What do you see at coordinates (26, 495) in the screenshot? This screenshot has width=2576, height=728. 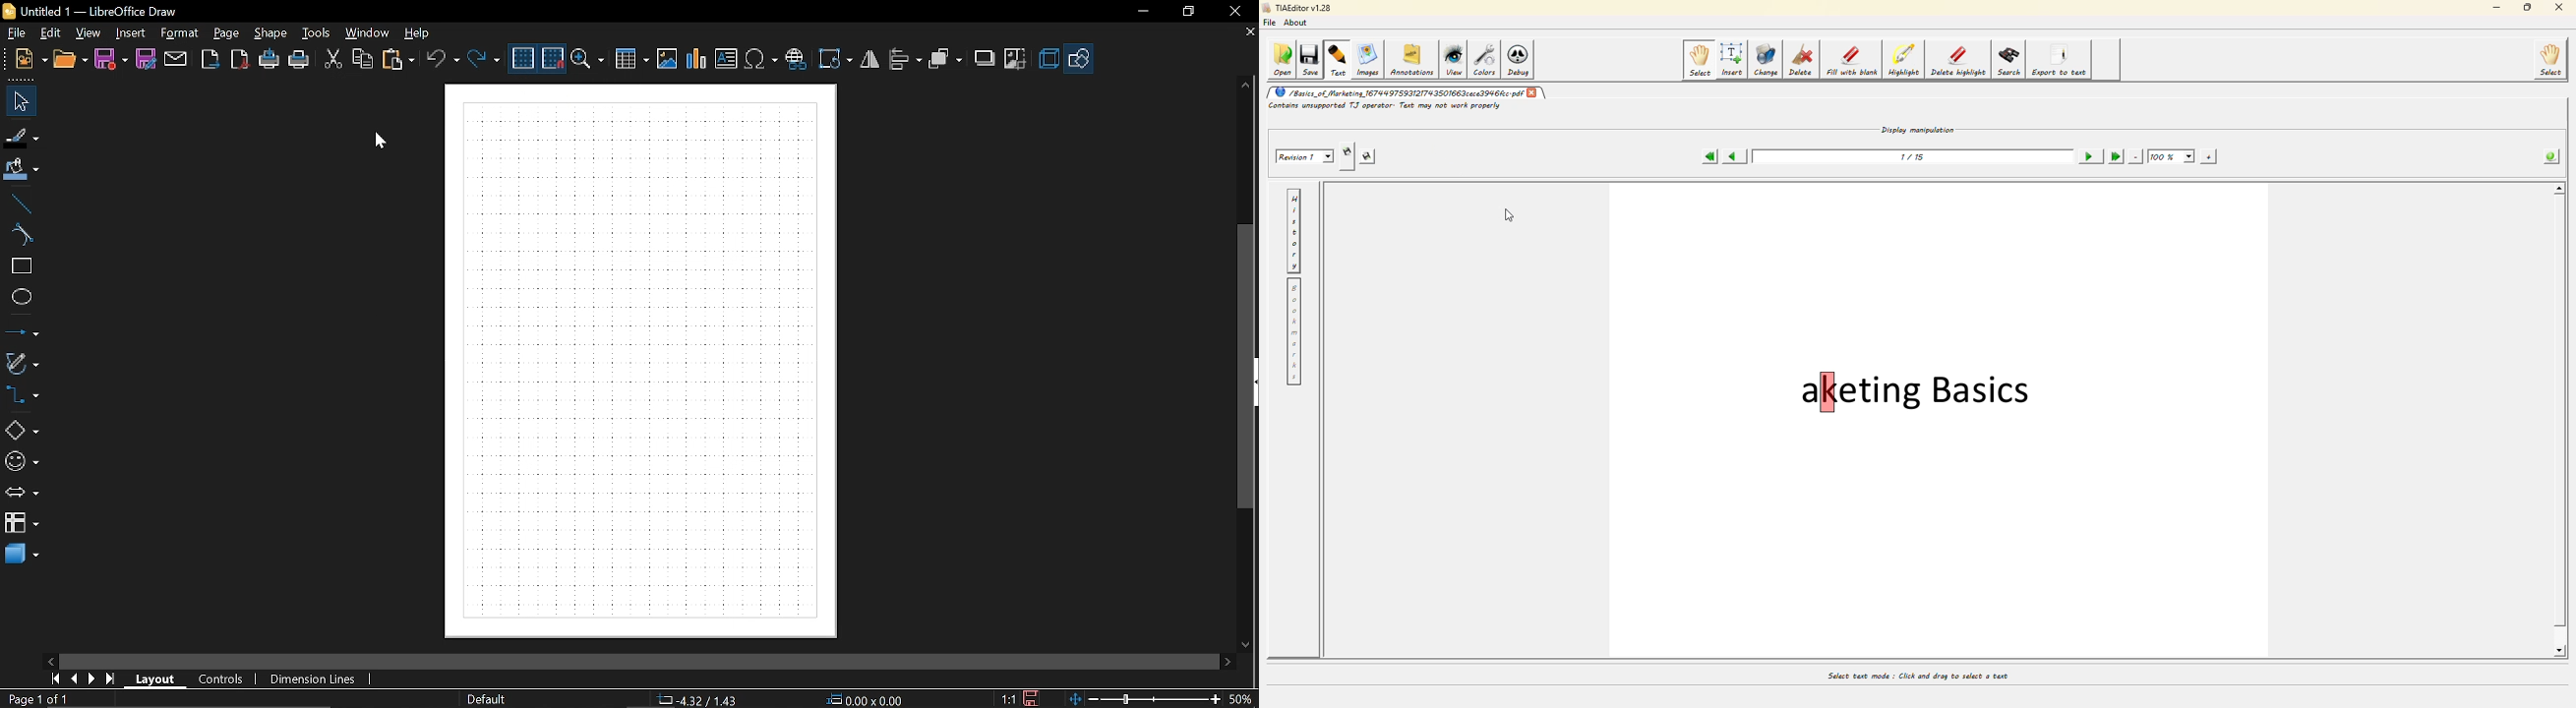 I see `arrows` at bounding box center [26, 495].